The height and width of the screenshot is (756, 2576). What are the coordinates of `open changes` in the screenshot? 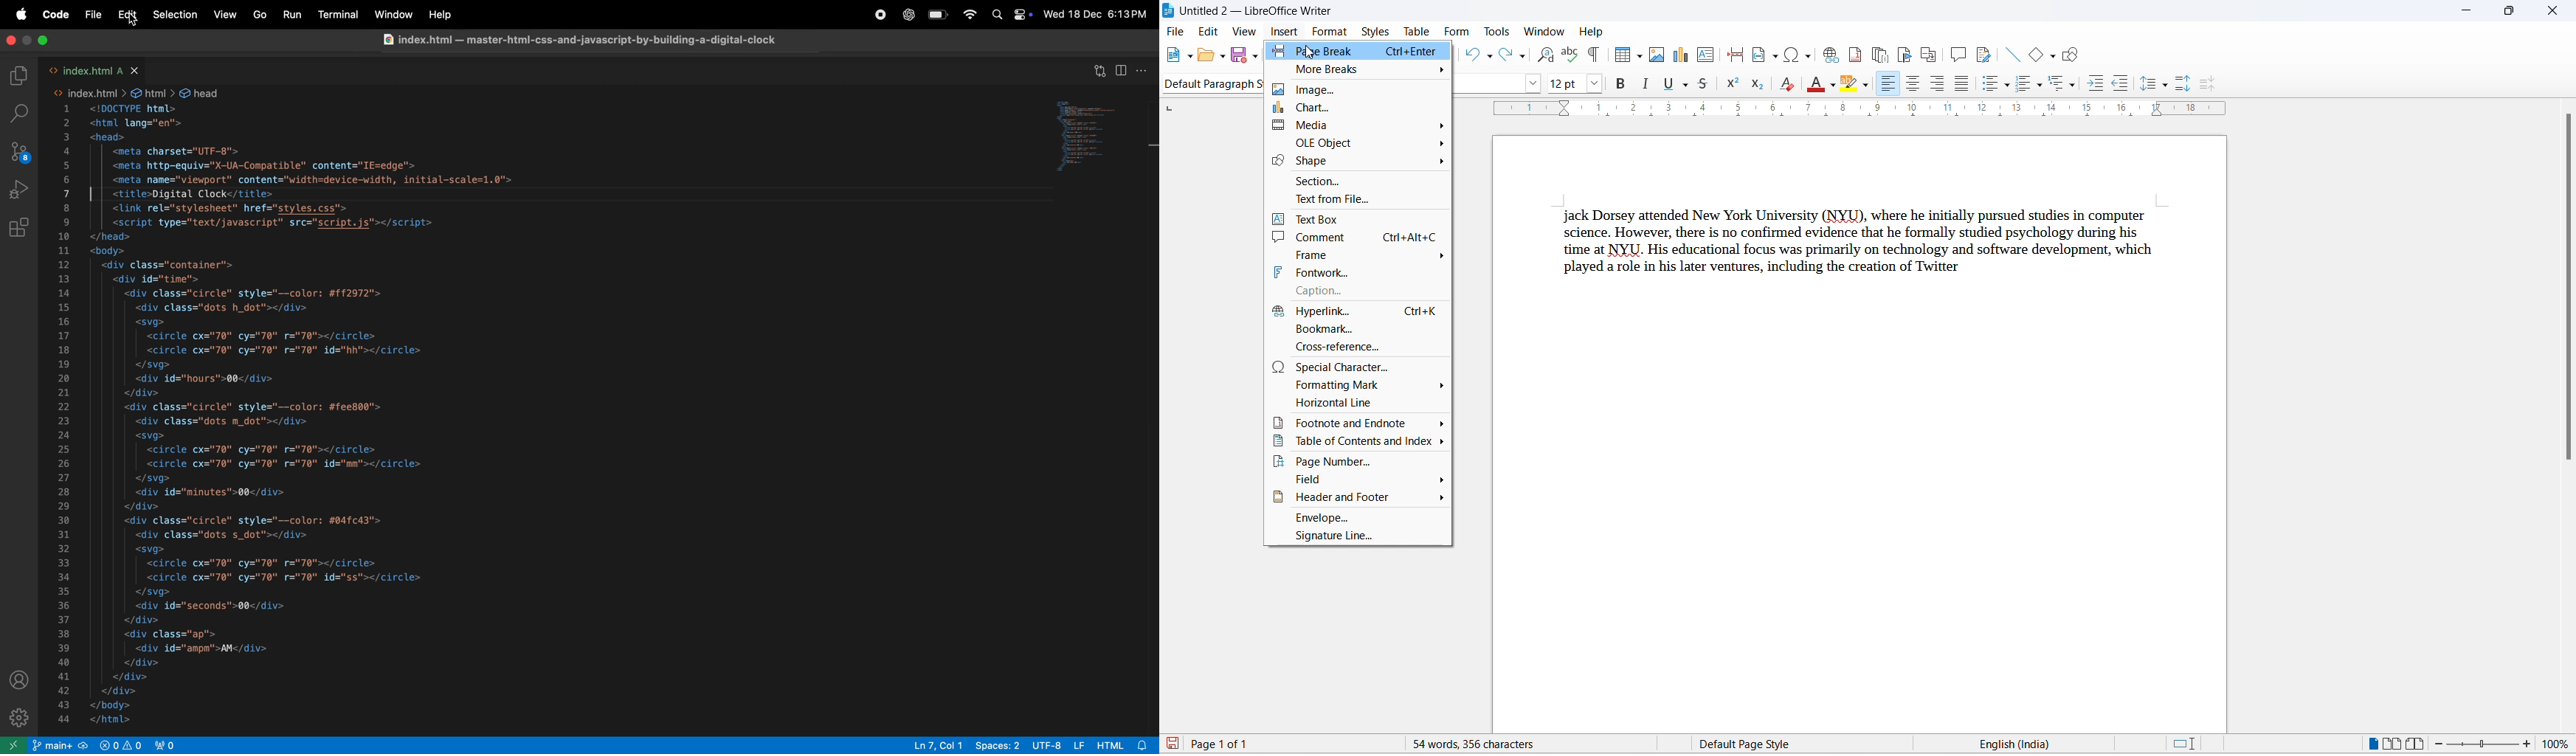 It's located at (1102, 67).